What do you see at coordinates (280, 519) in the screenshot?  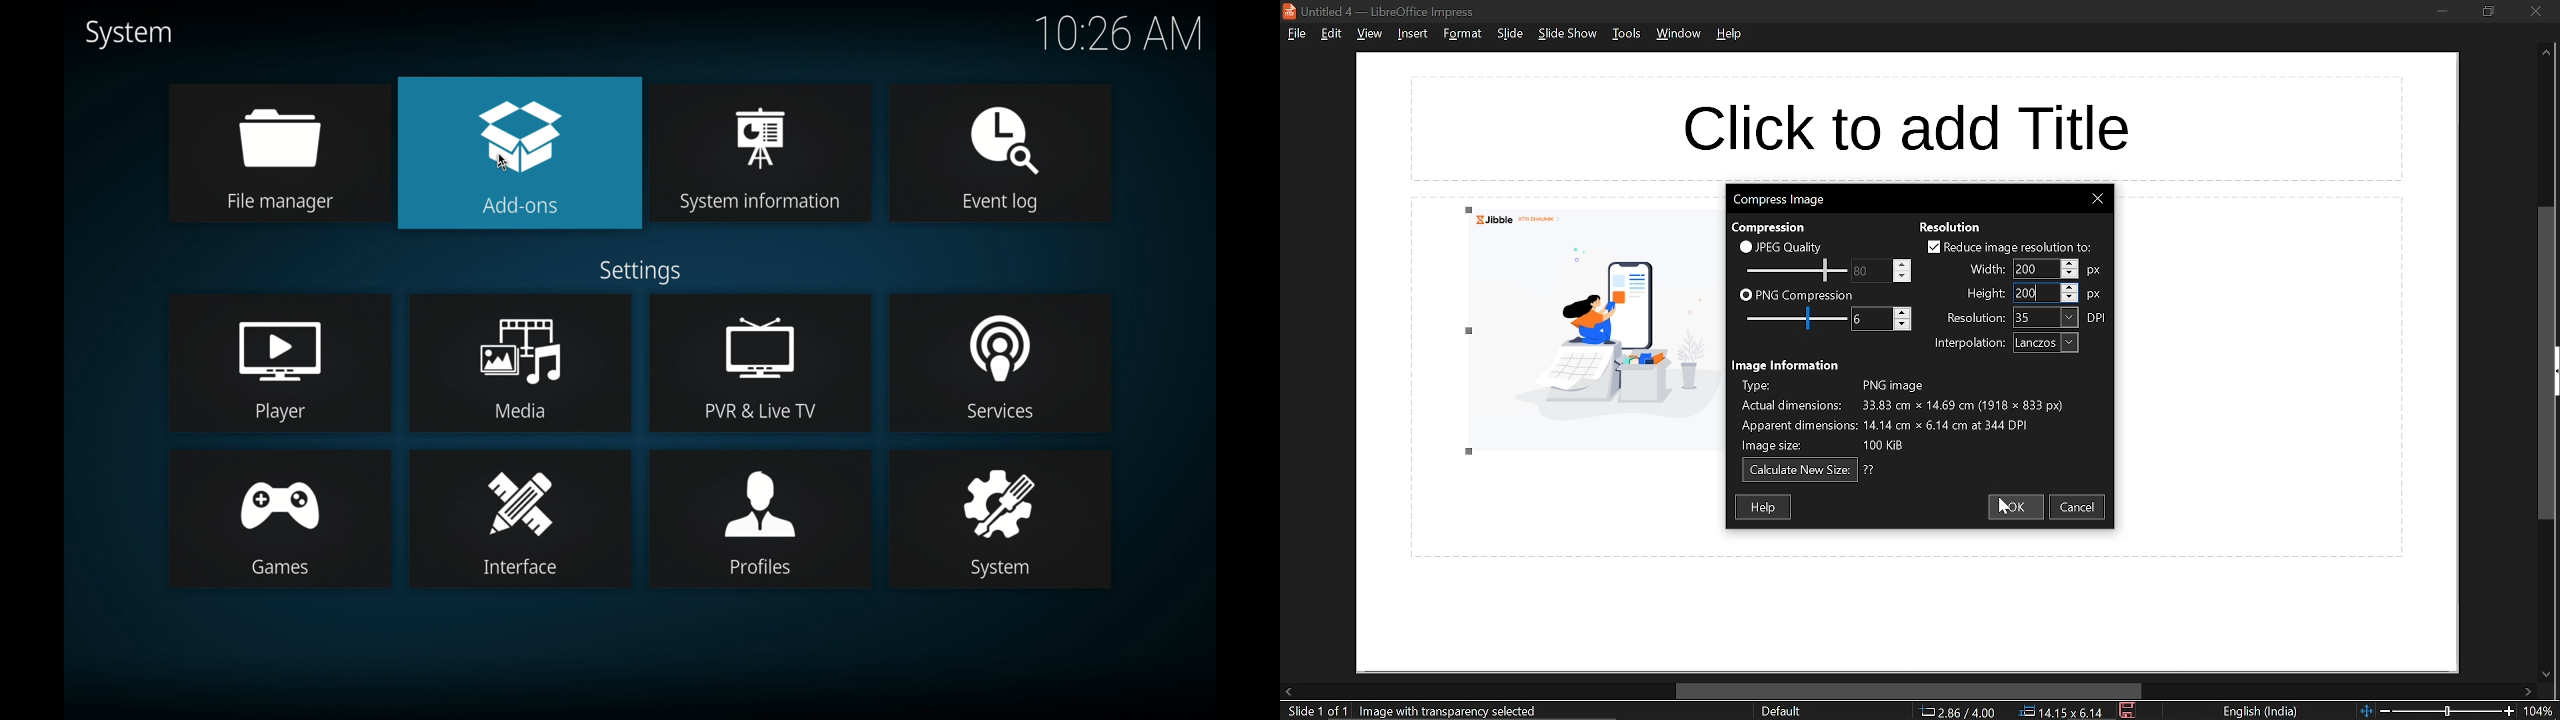 I see `games` at bounding box center [280, 519].